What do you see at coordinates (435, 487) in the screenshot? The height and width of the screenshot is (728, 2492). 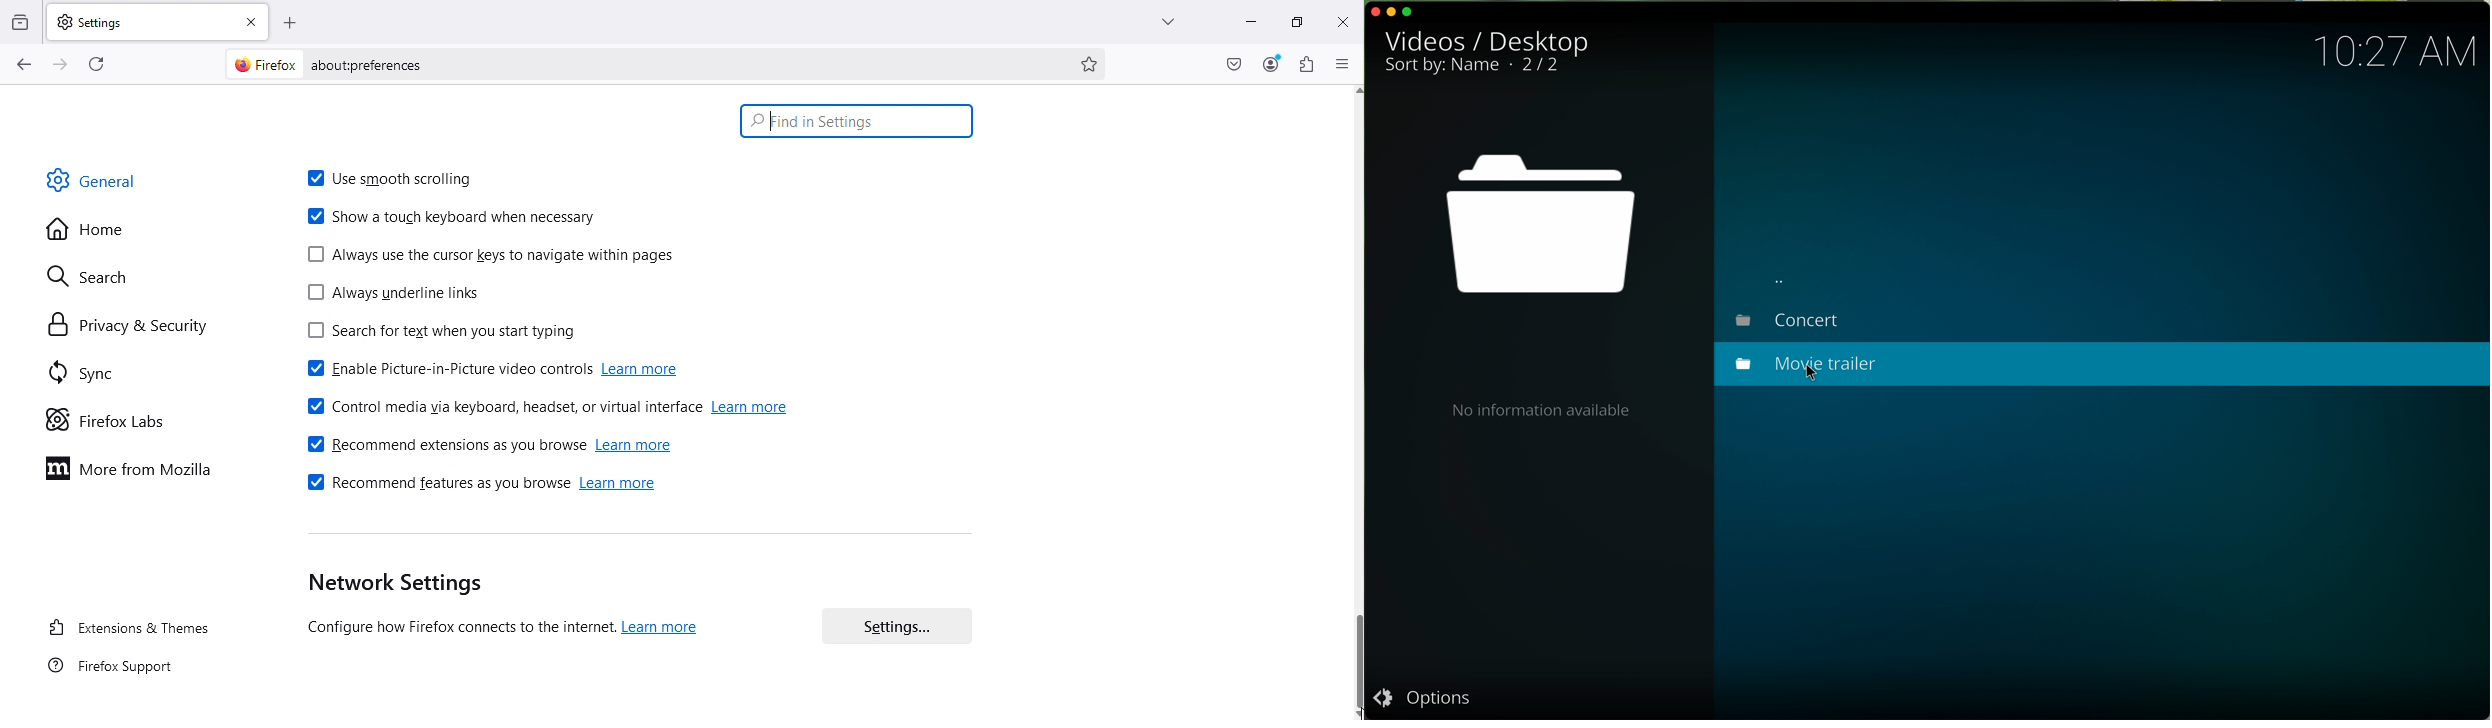 I see `Recommend features as you browse` at bounding box center [435, 487].